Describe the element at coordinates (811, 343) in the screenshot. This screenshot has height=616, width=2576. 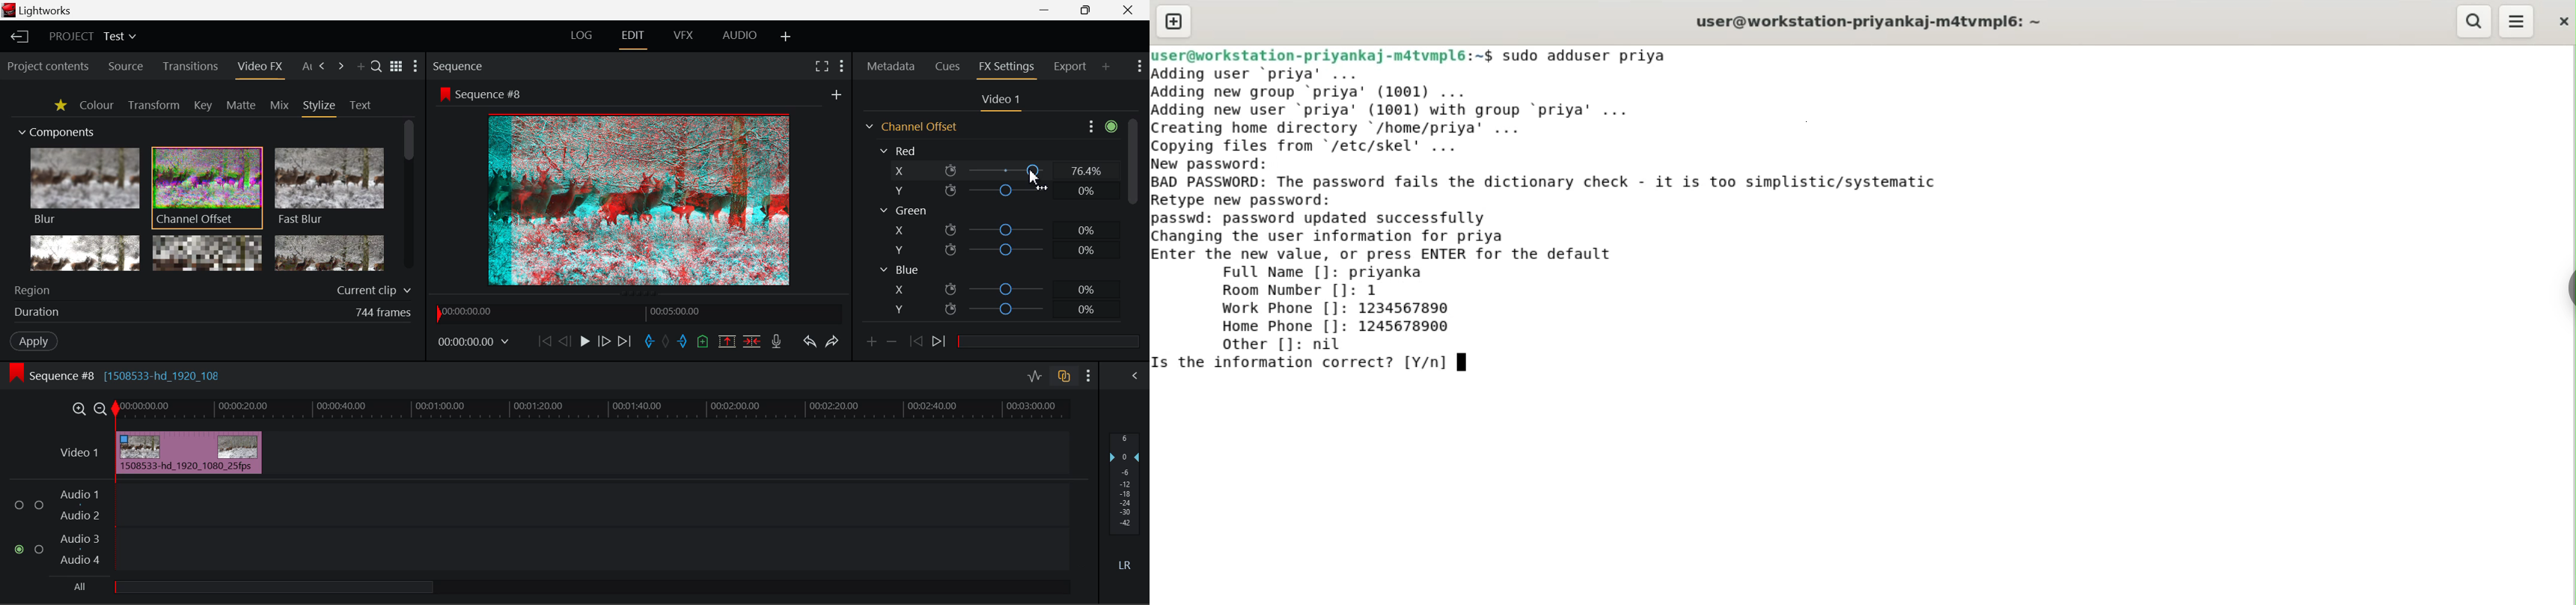
I see `Undo` at that location.